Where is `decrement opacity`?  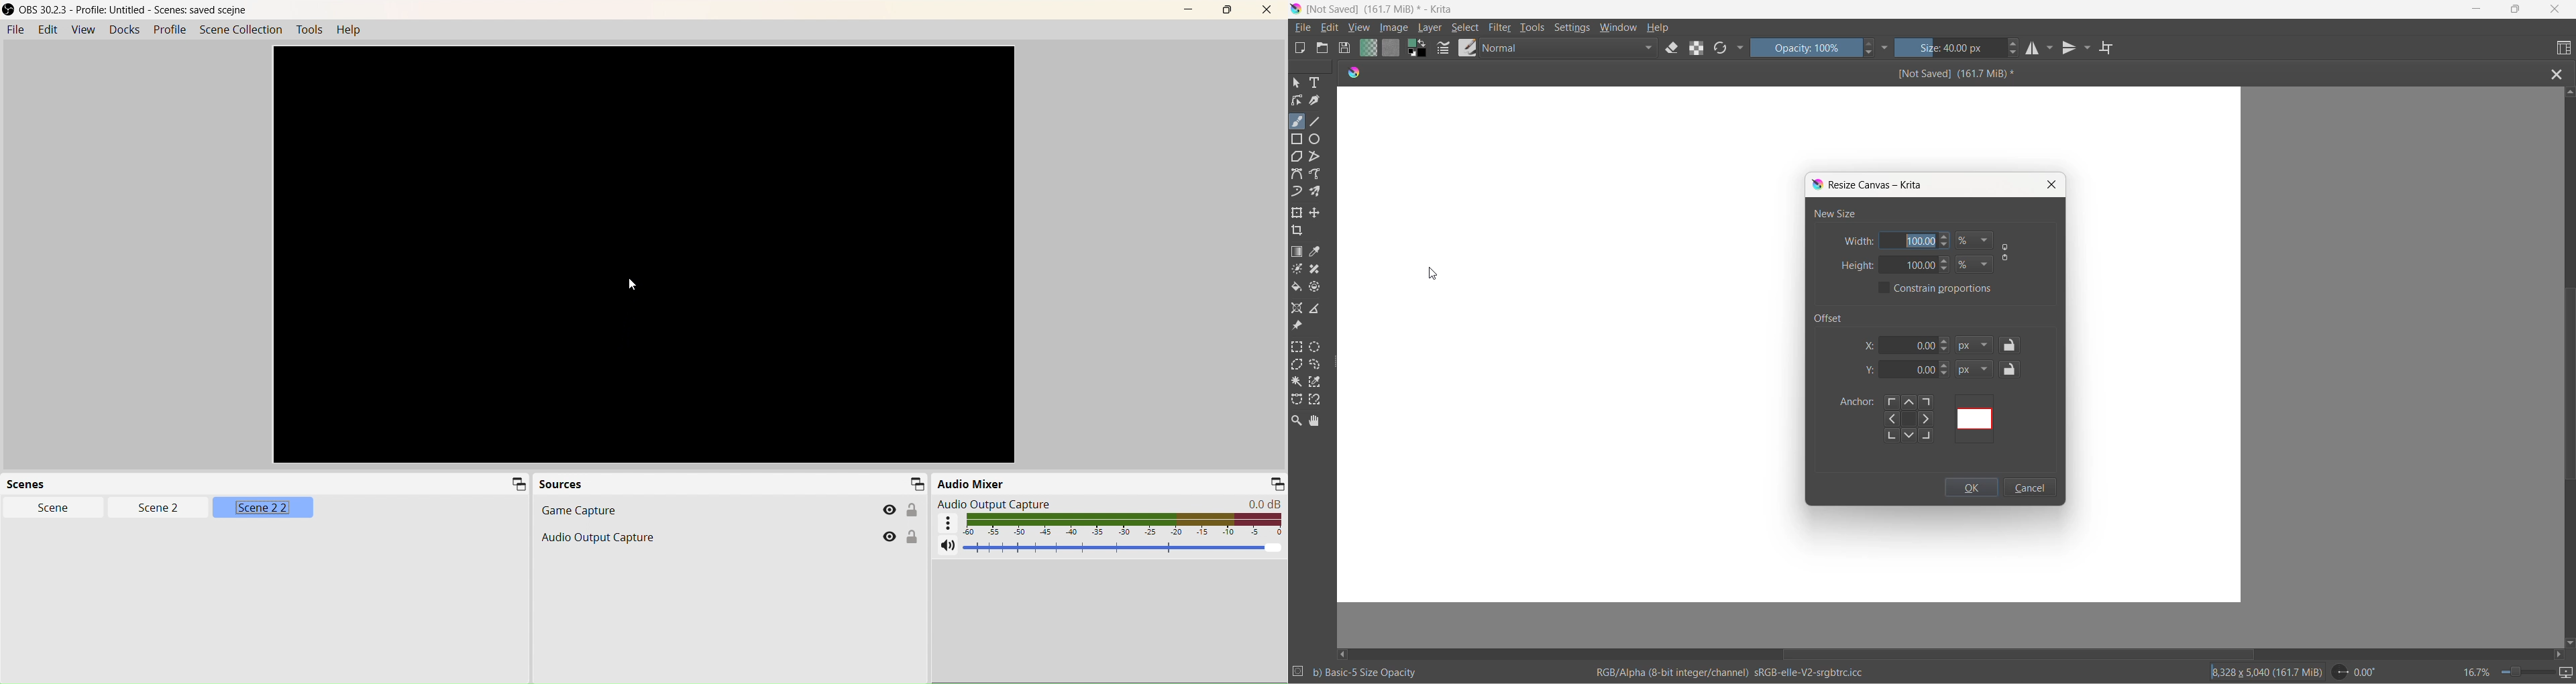
decrement opacity is located at coordinates (1871, 55).